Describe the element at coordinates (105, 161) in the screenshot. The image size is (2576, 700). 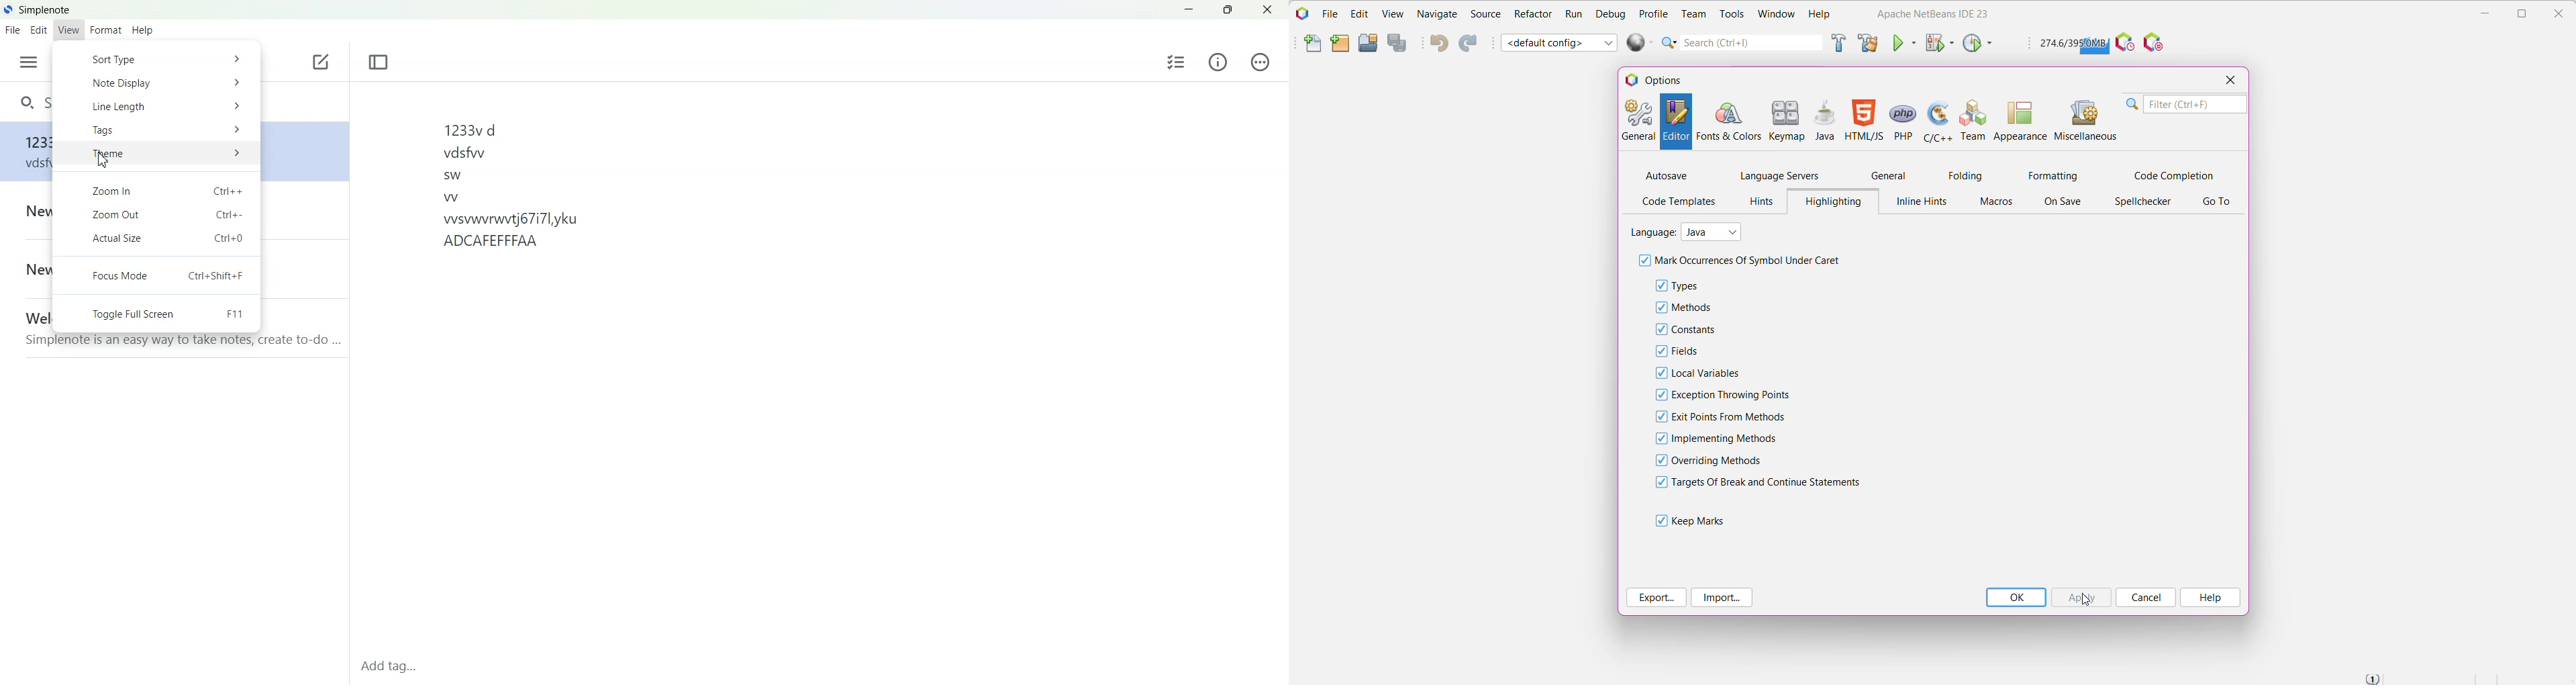
I see `Cursor` at that location.